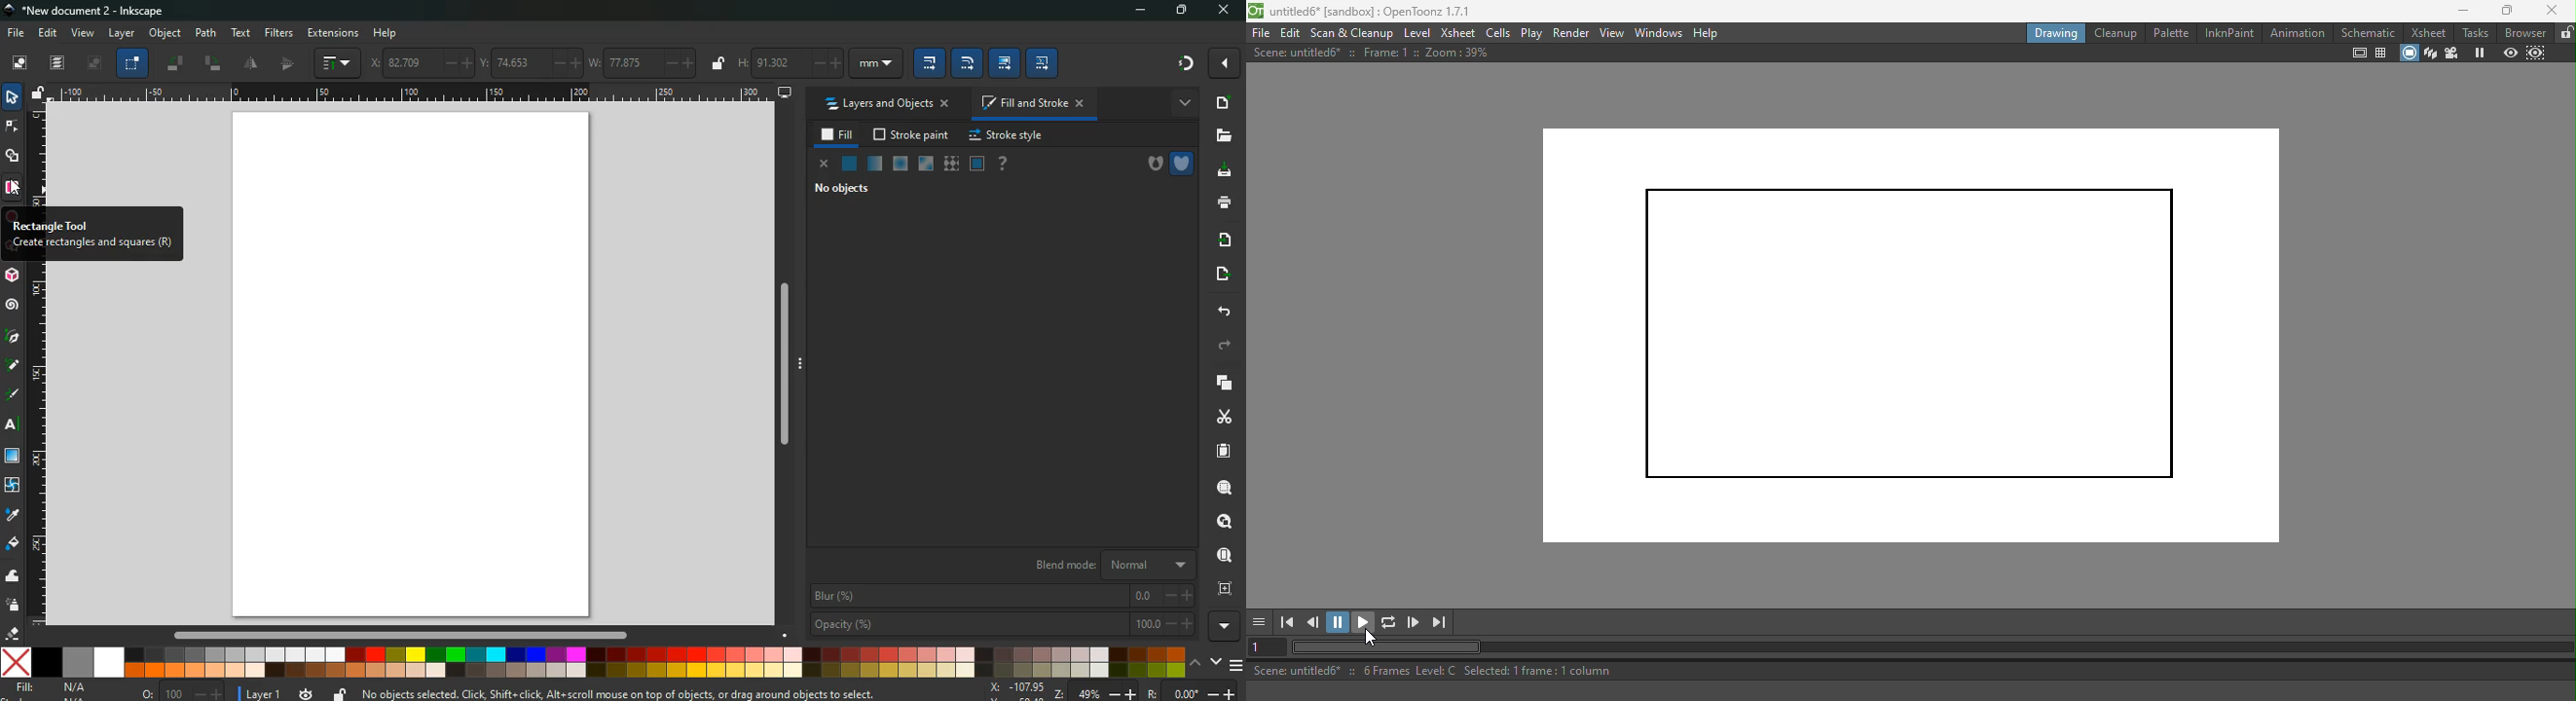 This screenshot has height=728, width=2576. I want to click on twist, so click(14, 484).